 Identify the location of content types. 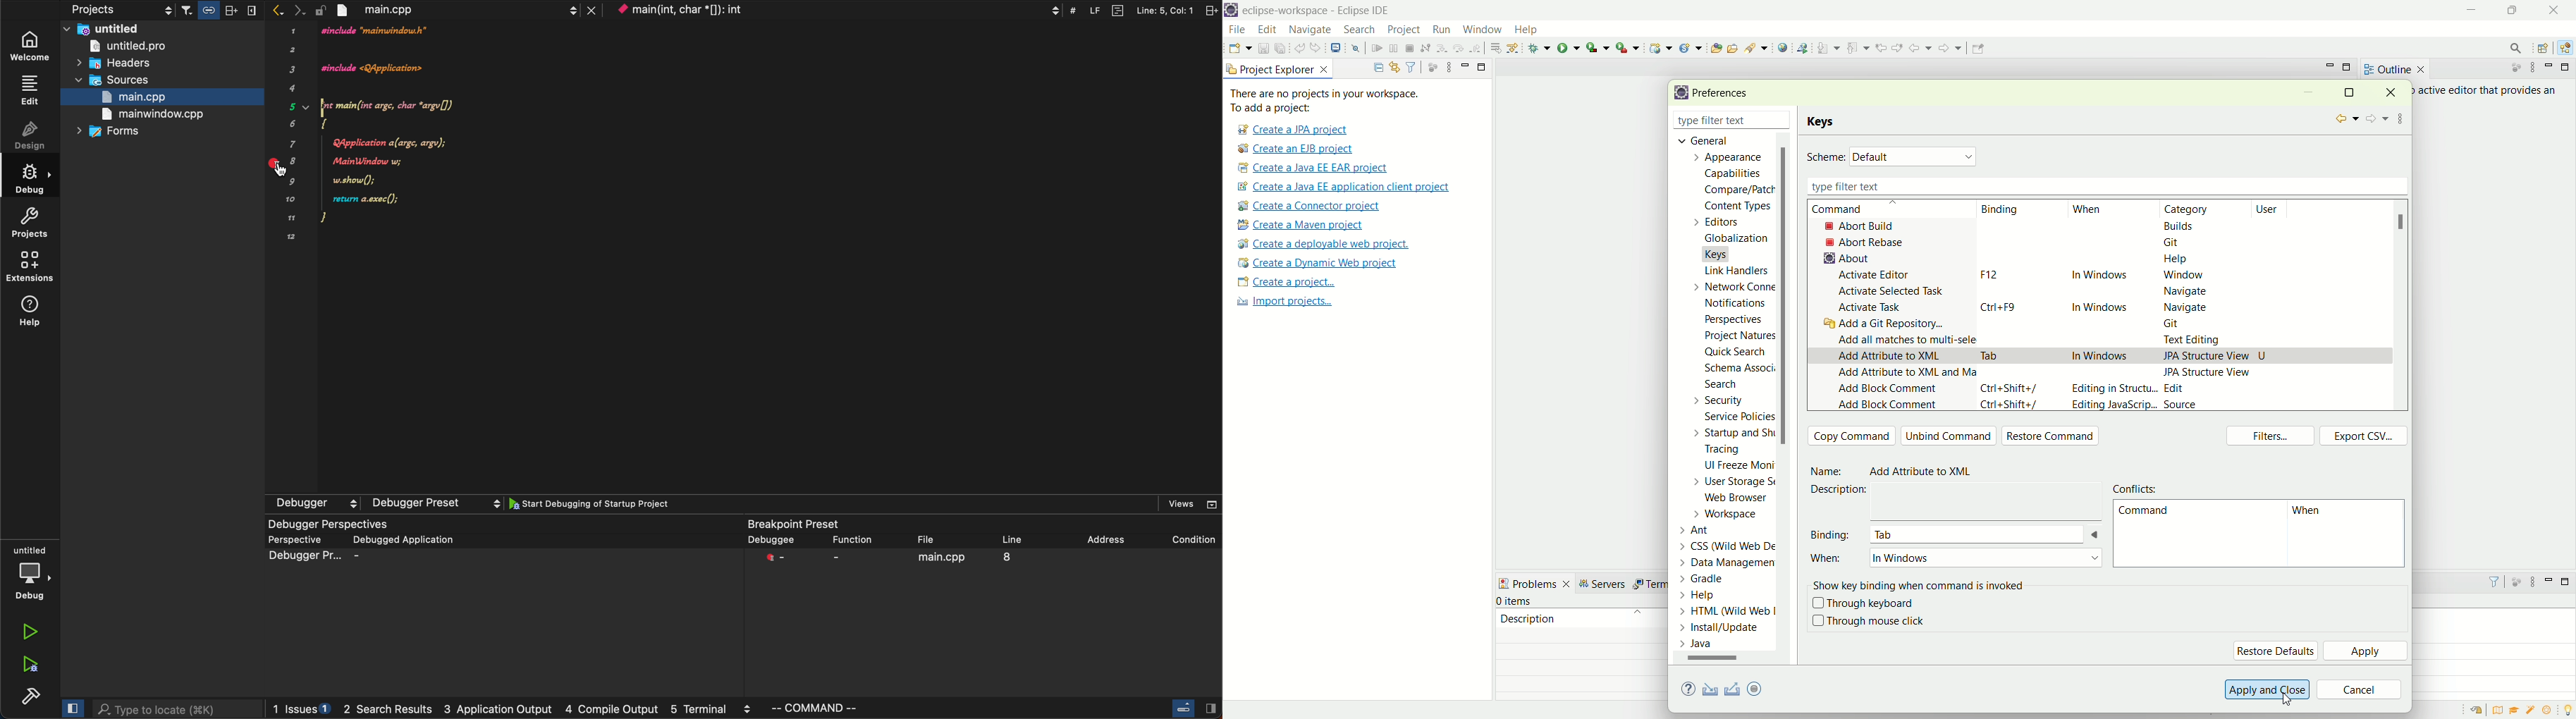
(1734, 207).